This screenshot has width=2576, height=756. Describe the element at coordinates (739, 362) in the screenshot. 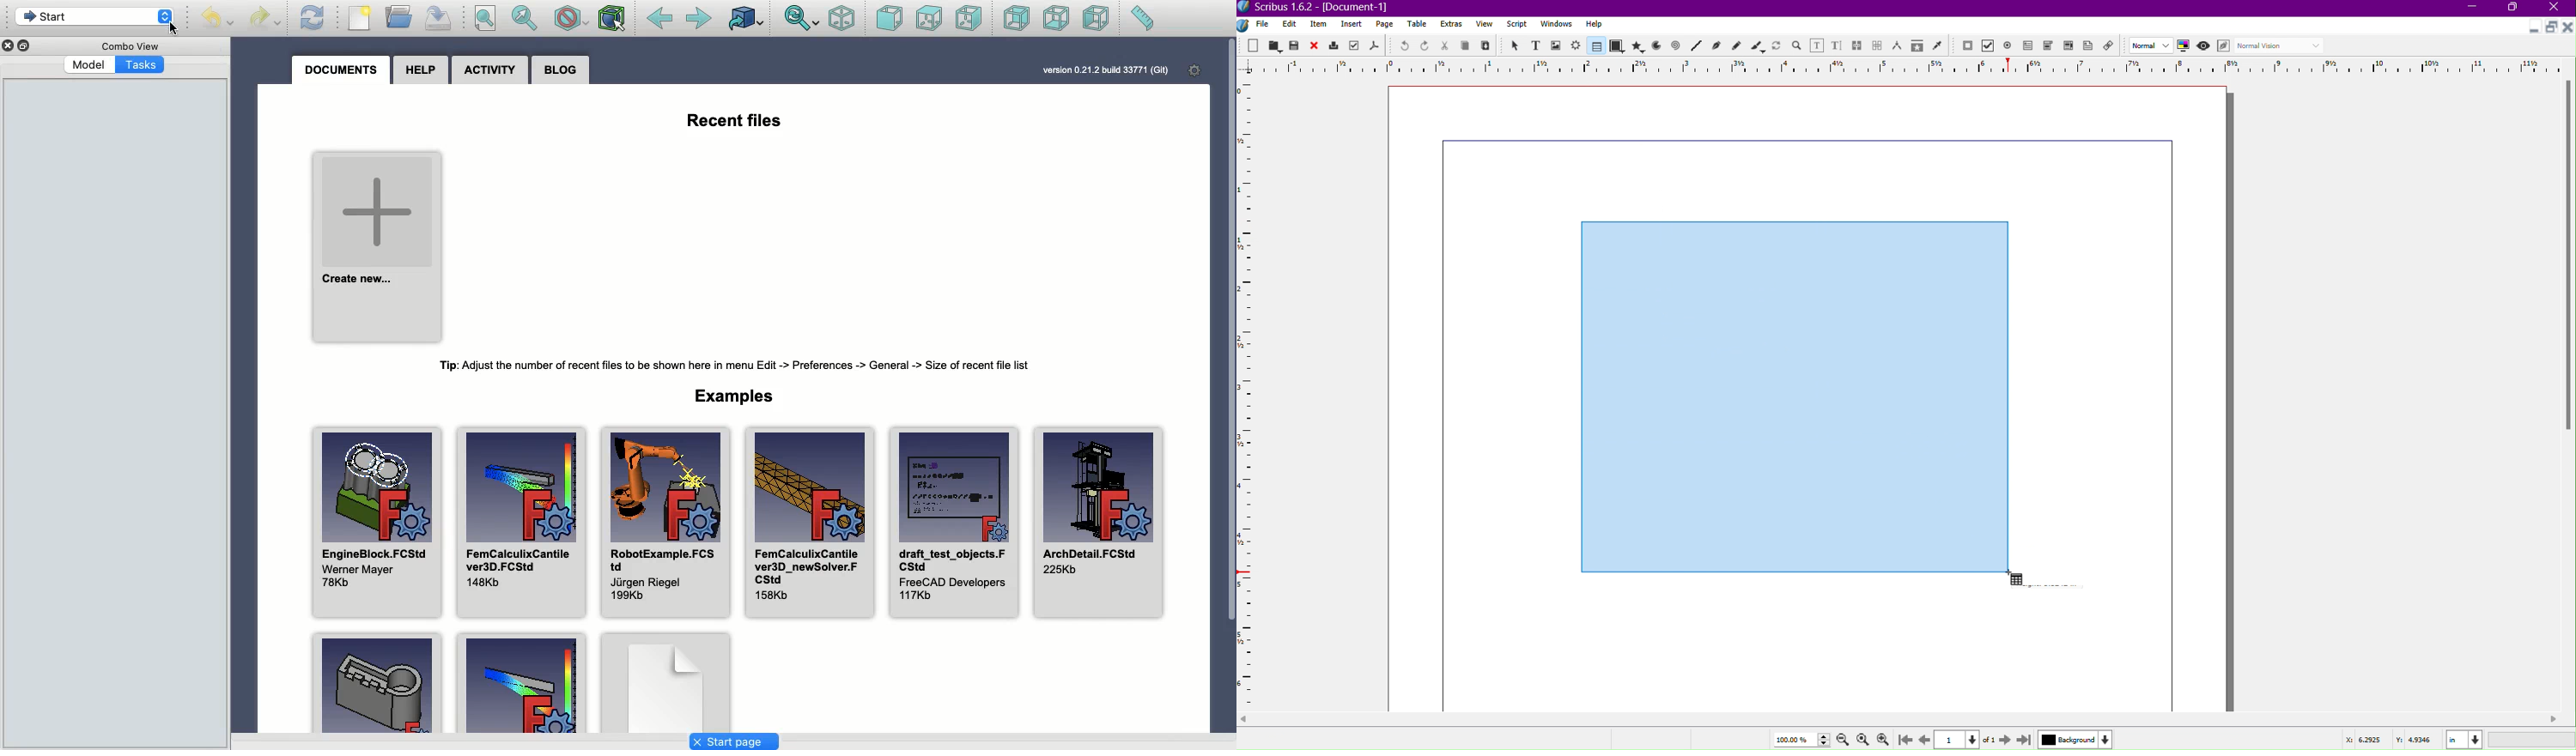

I see `Tip: Adjust the number of recent files to be shown here in menu Edit -> Preferences -> General -> Size of recent file list` at that location.